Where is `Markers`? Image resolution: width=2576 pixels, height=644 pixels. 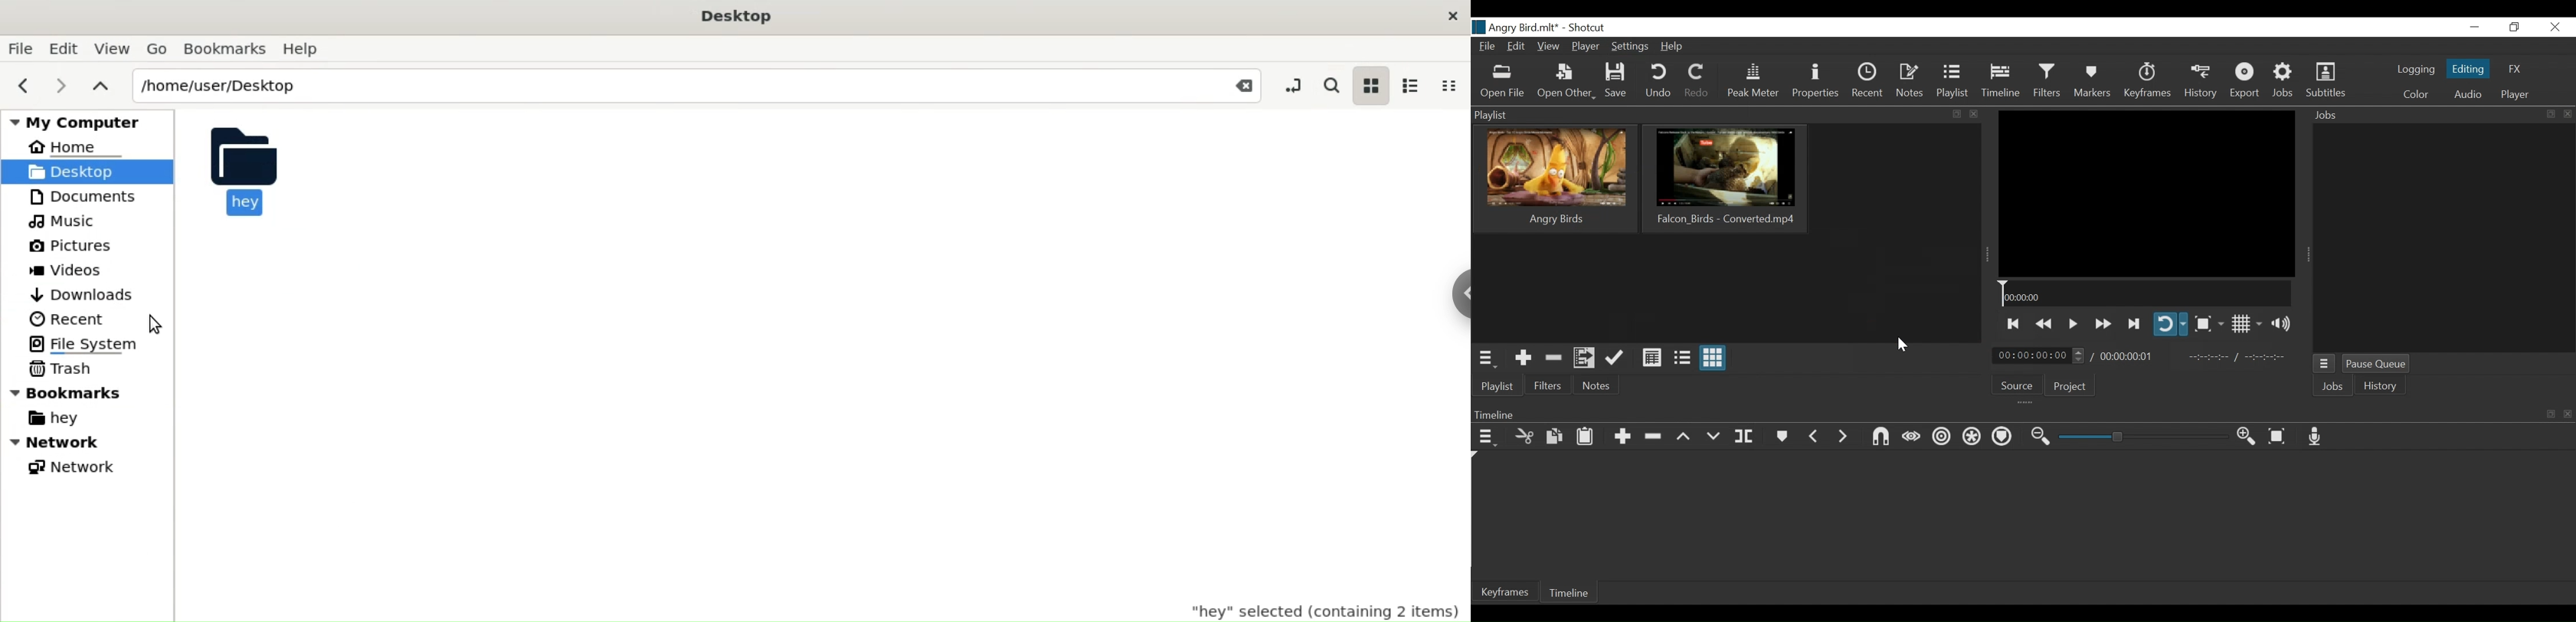
Markers is located at coordinates (2093, 82).